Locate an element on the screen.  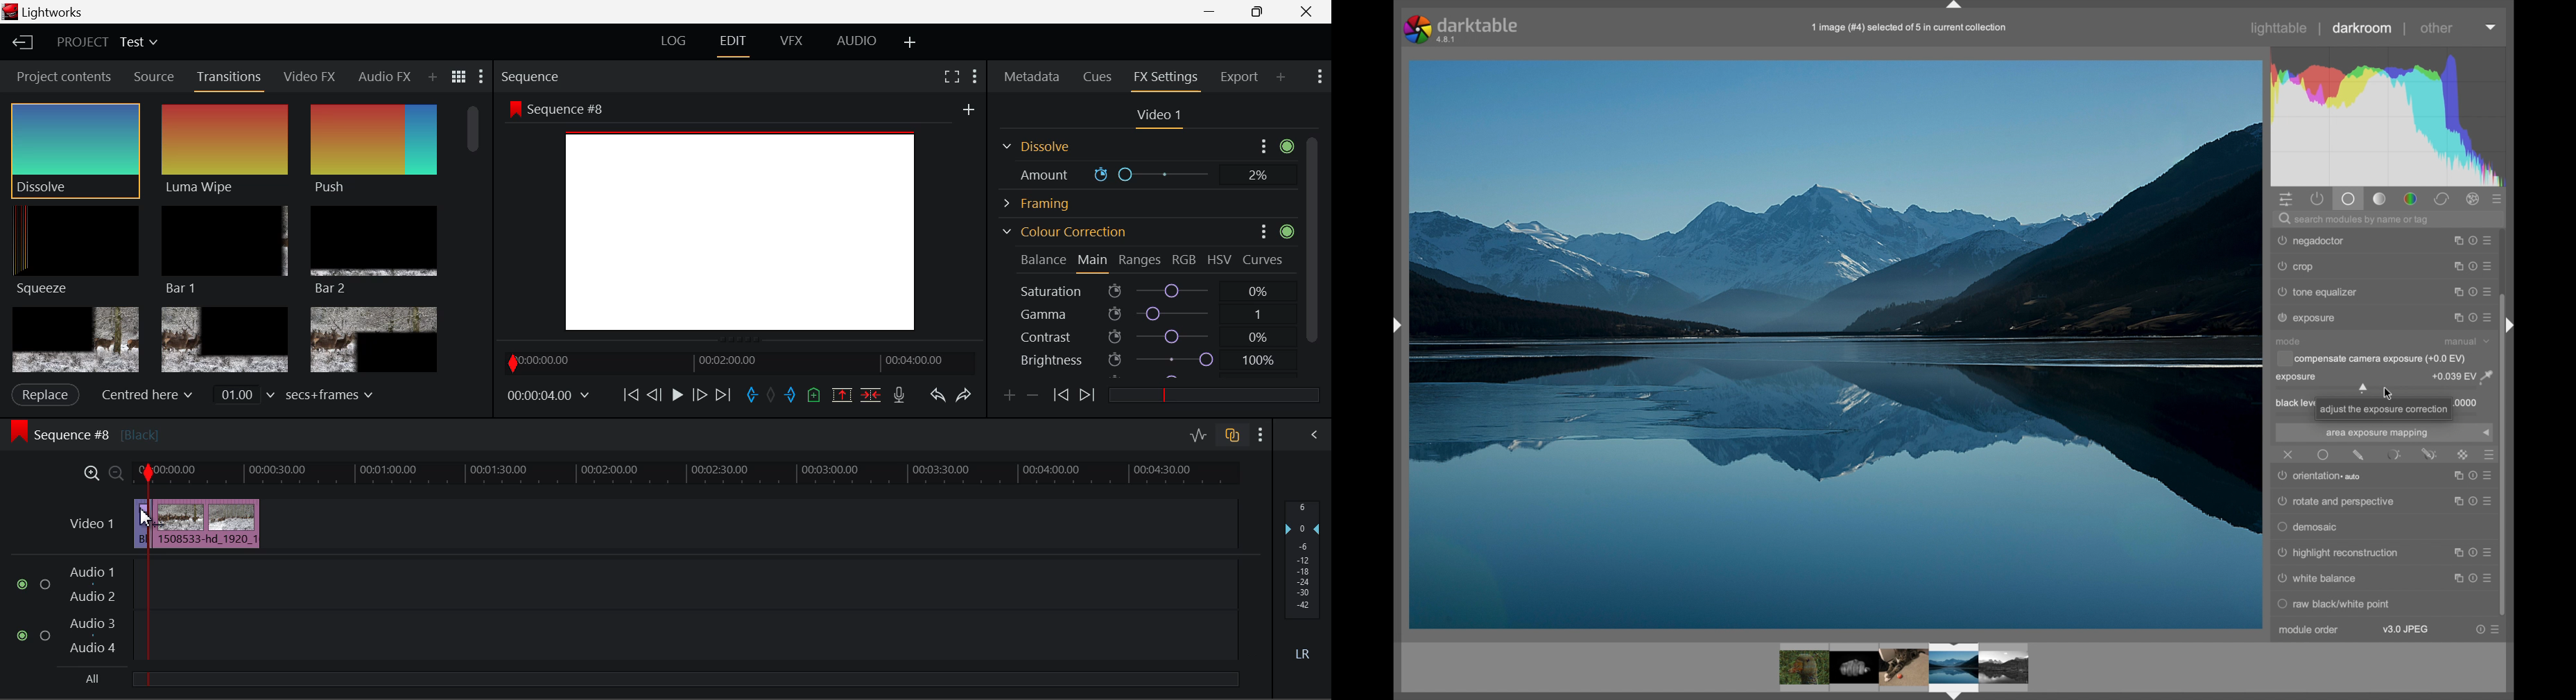
Toggle audio editing levels is located at coordinates (1200, 433).